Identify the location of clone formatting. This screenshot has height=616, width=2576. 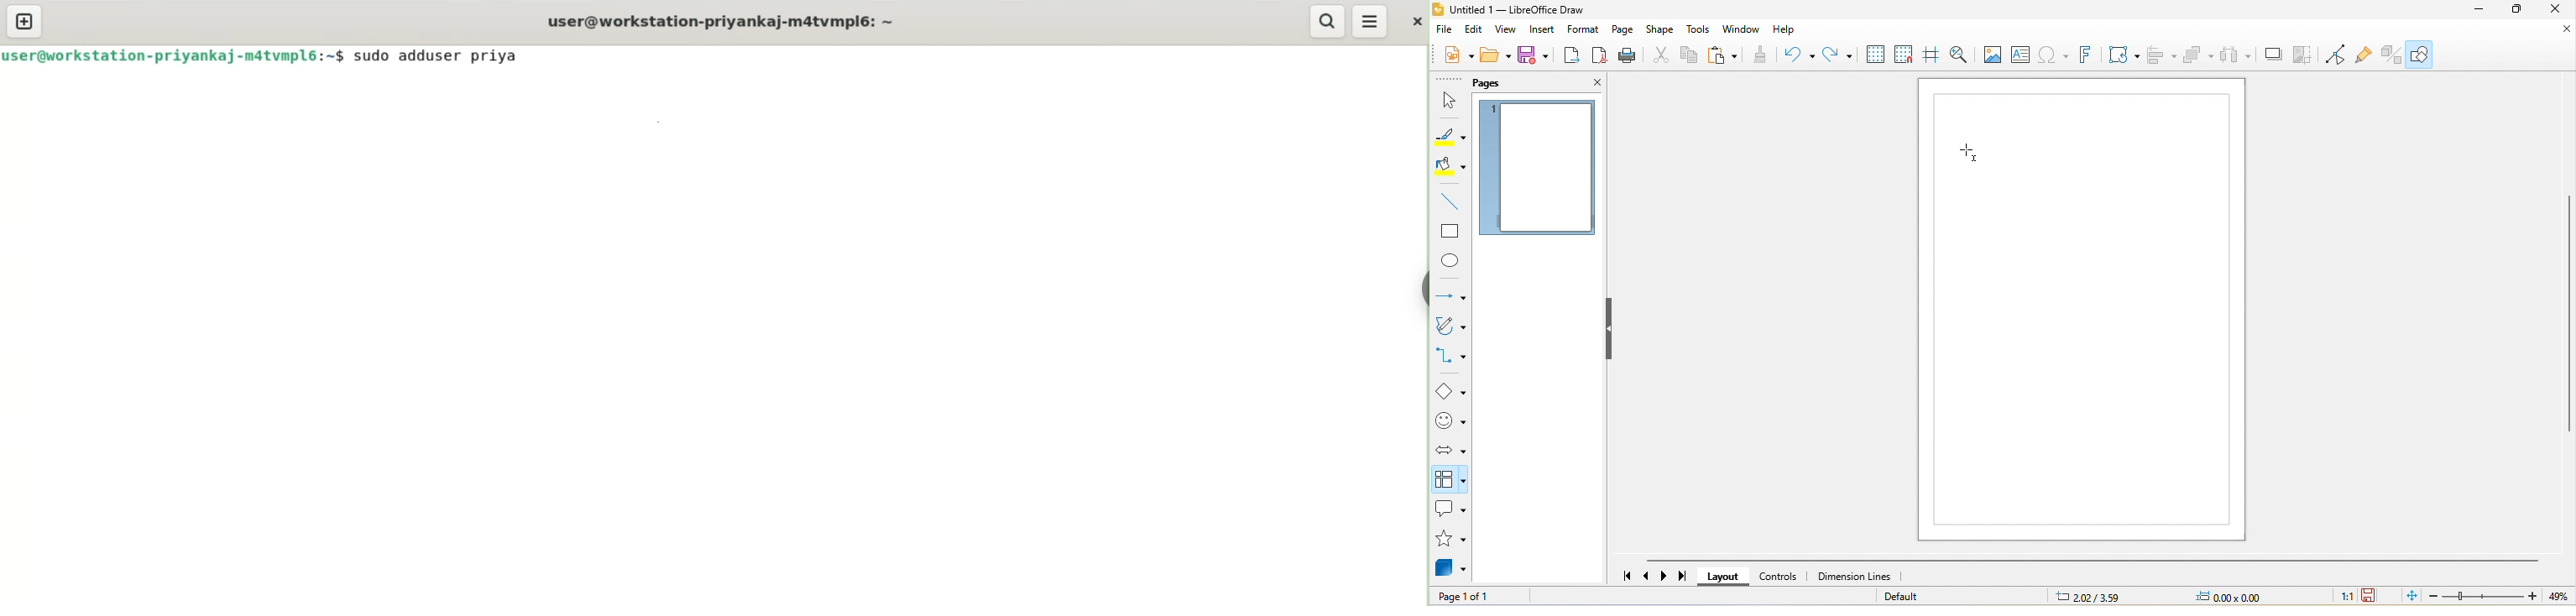
(1762, 56).